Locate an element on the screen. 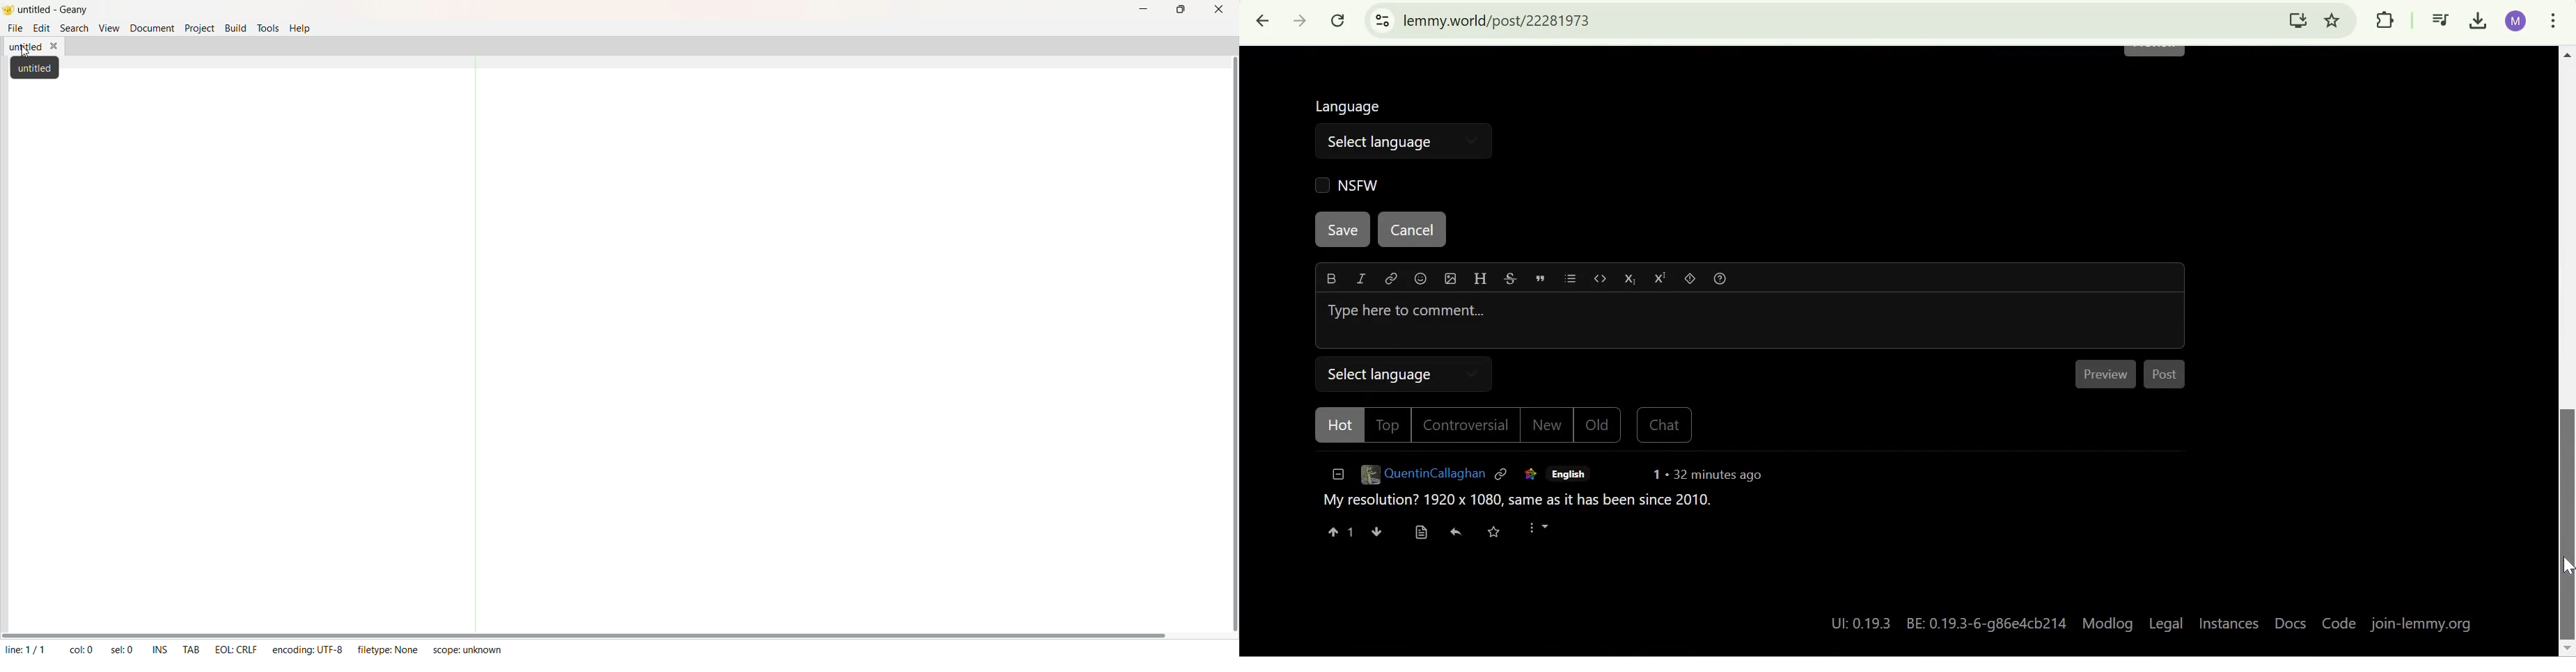 The width and height of the screenshot is (2576, 672). Top is located at coordinates (1388, 425).